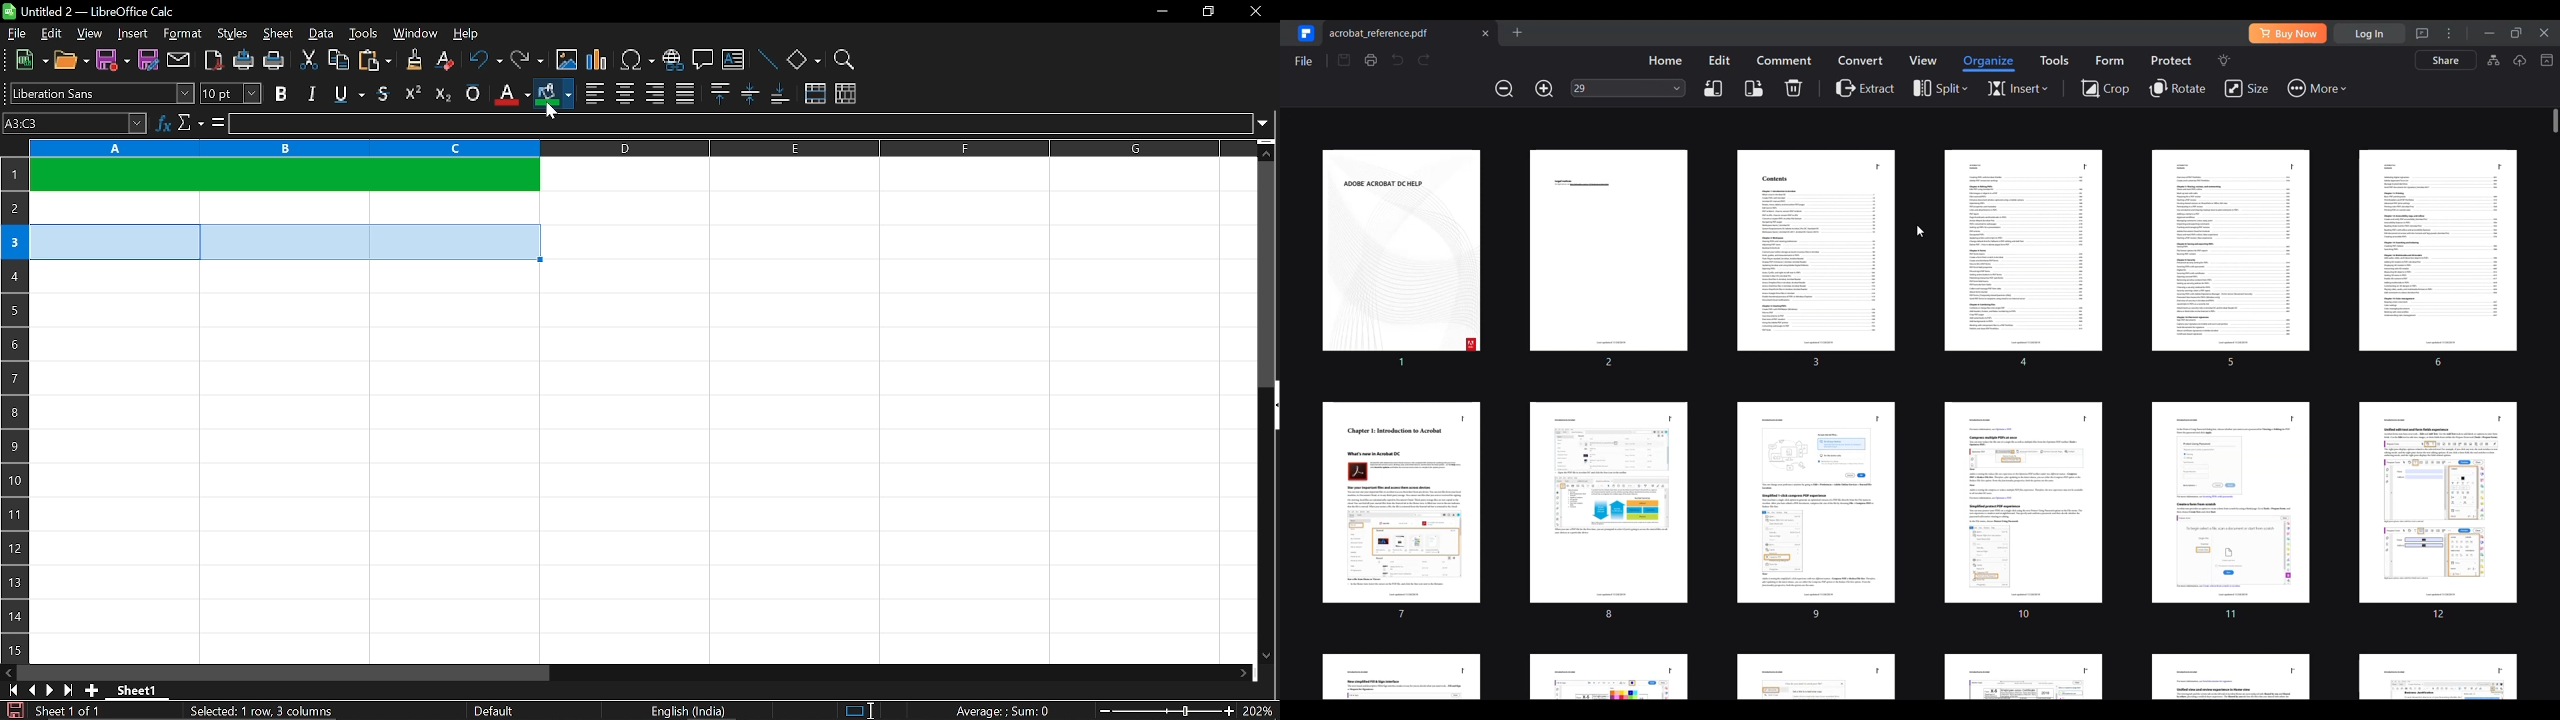 The width and height of the screenshot is (2576, 728). Describe the element at coordinates (1268, 274) in the screenshot. I see `vertical scrollbar` at that location.